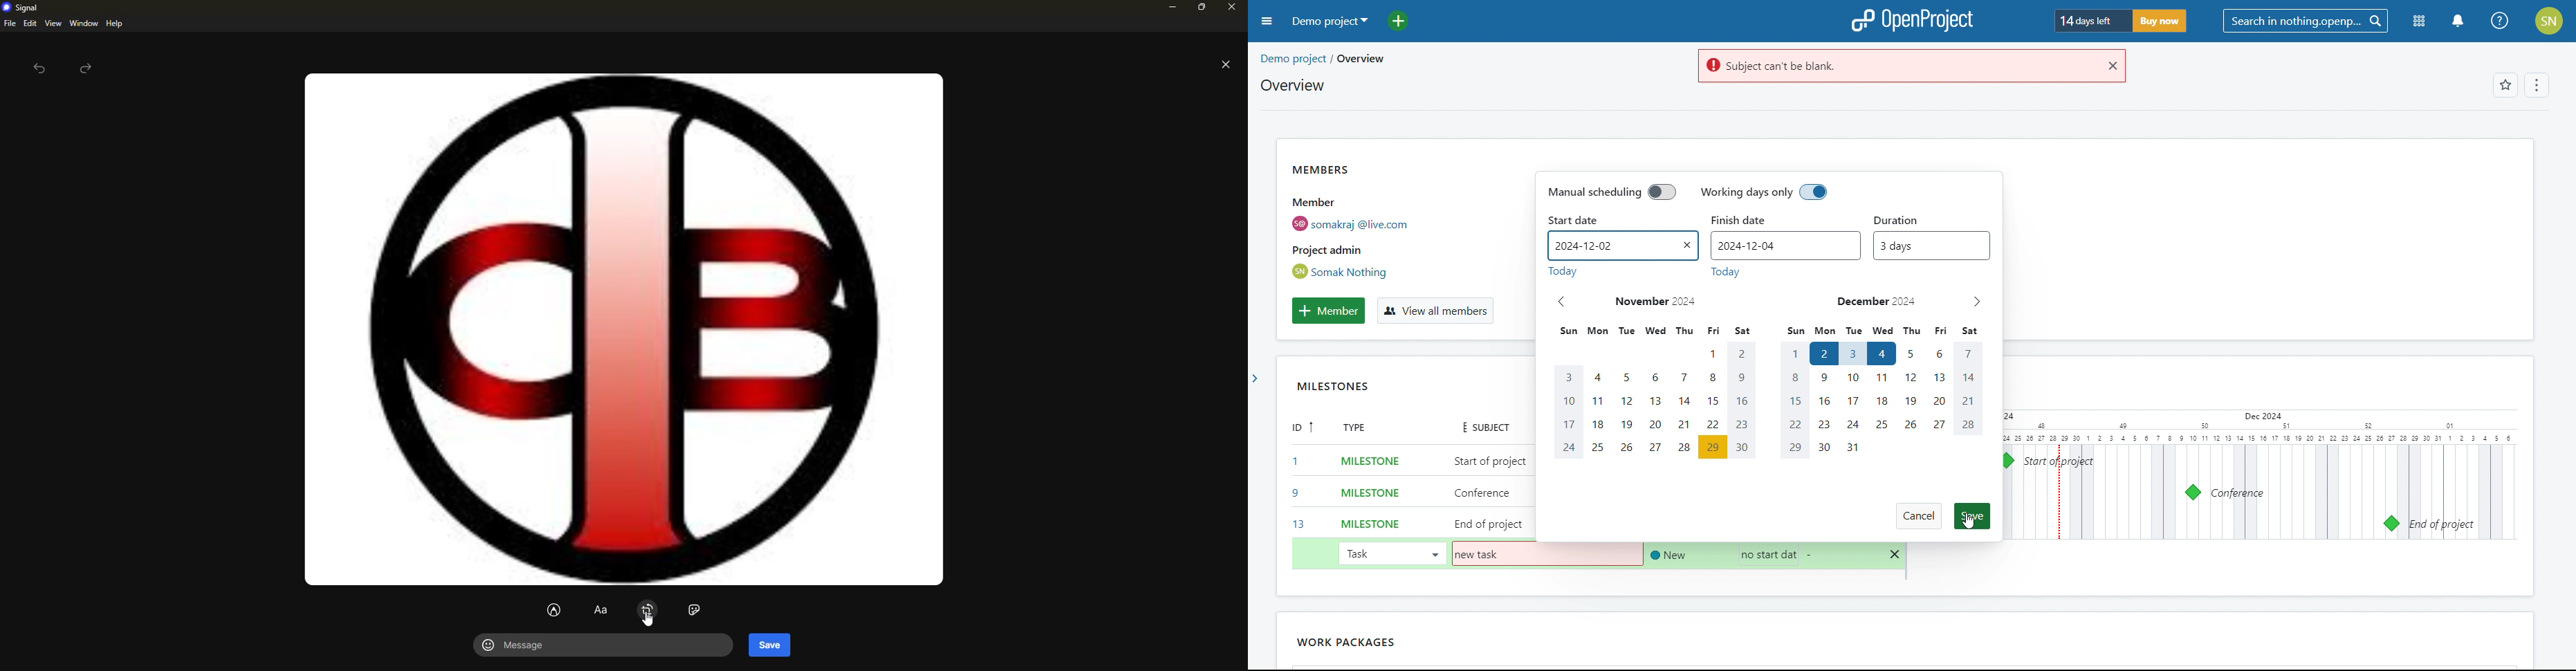 The height and width of the screenshot is (672, 2576). I want to click on file, so click(9, 23).